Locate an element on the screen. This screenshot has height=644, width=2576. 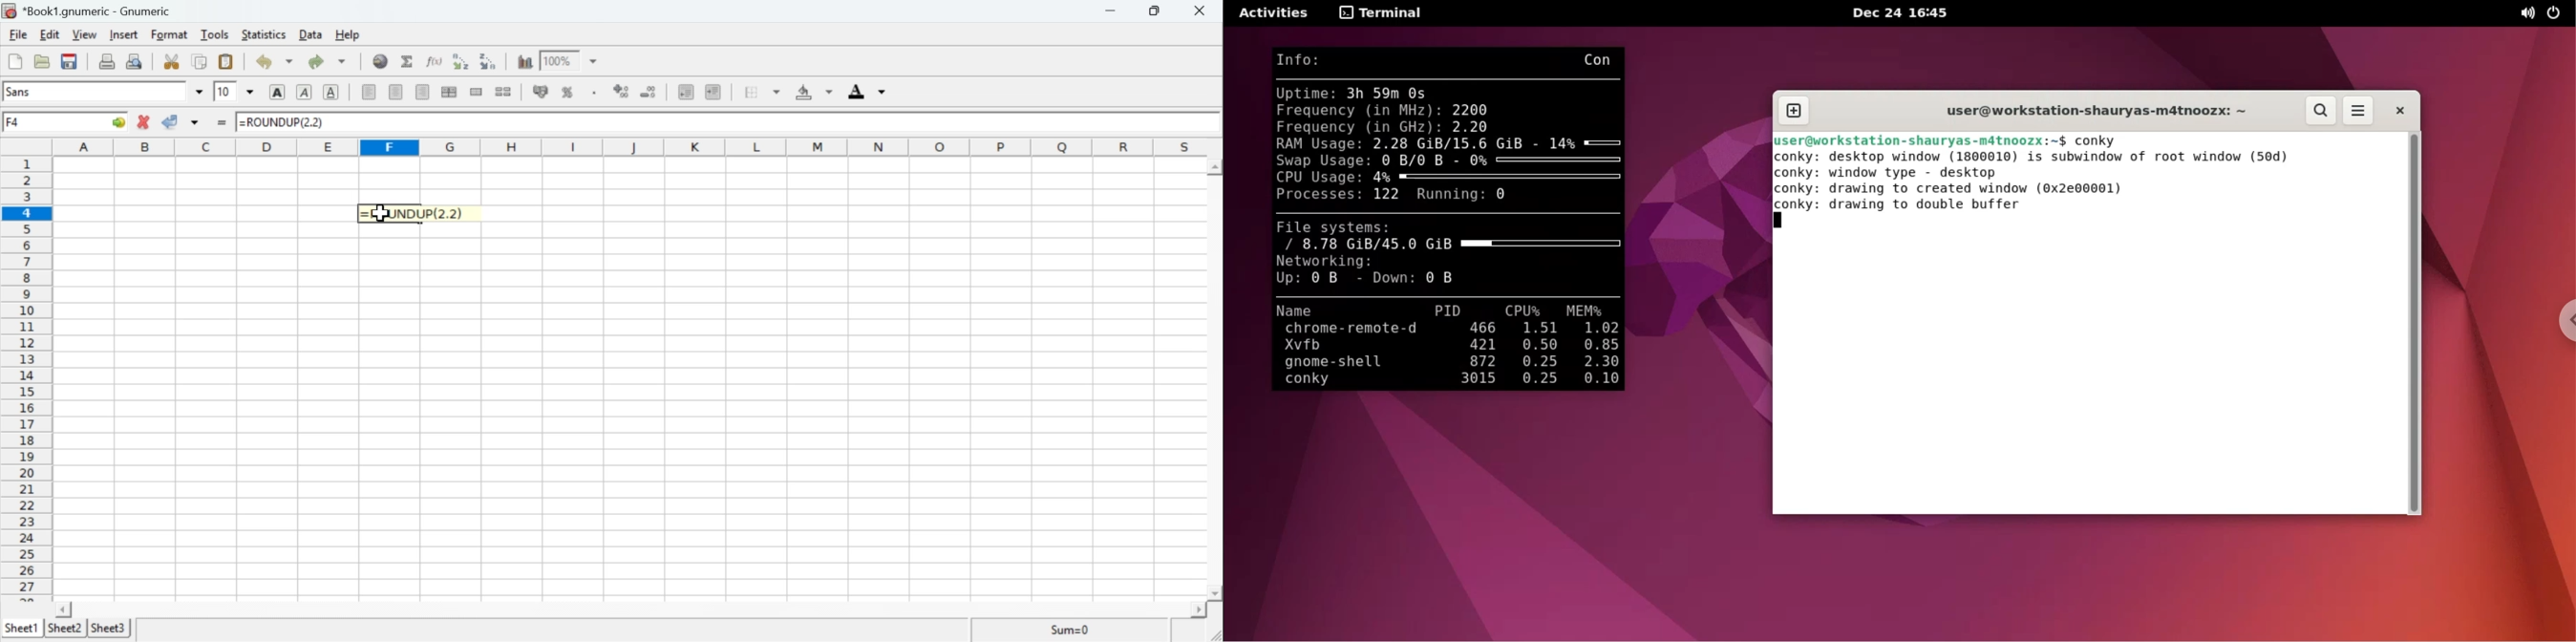
Edit a function is located at coordinates (435, 60).